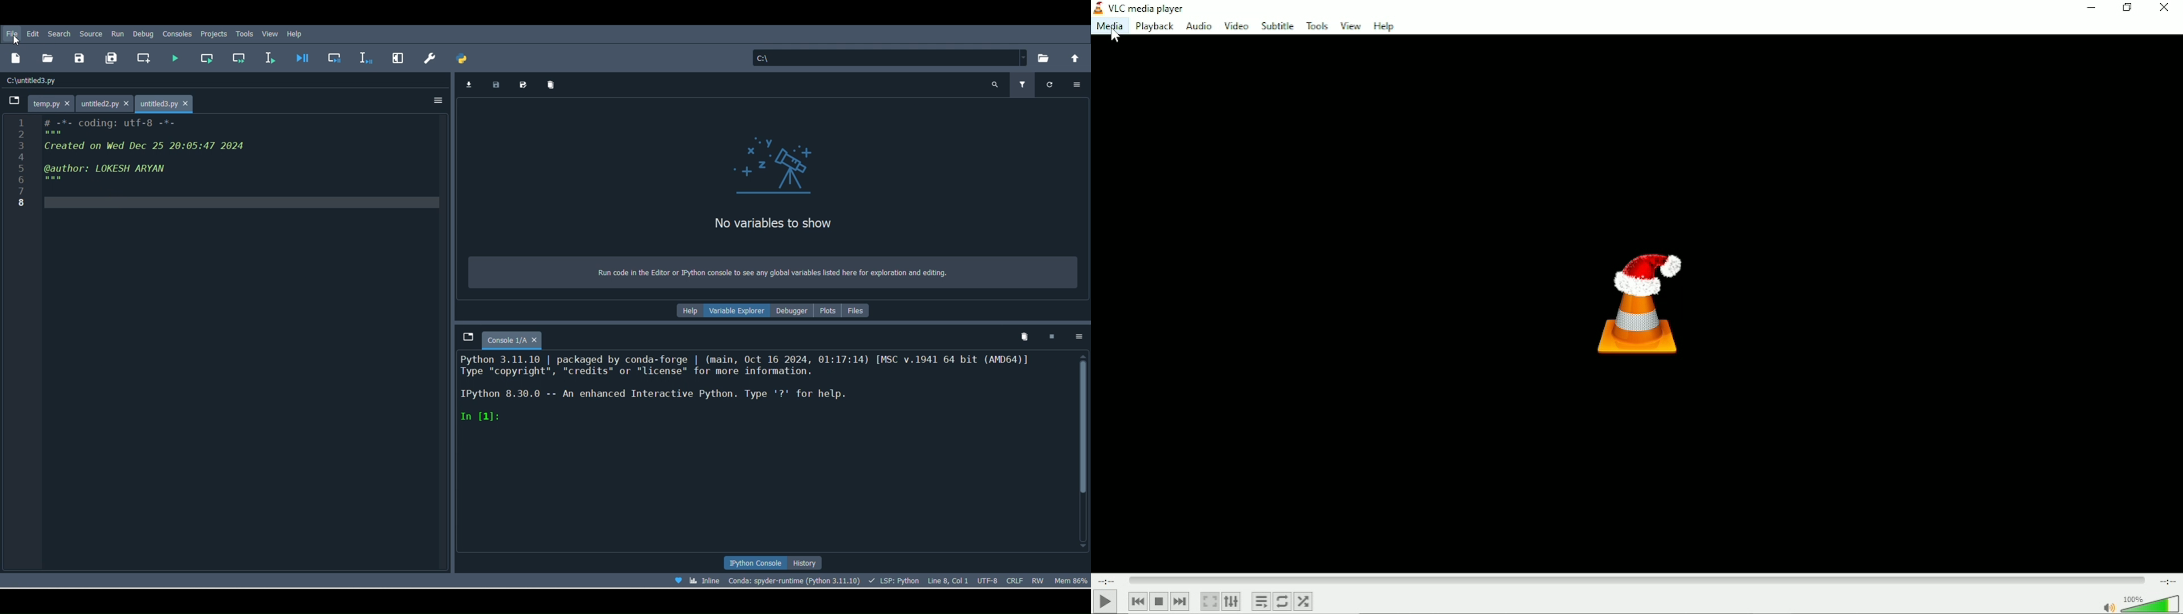  I want to click on Debugger, so click(794, 312).